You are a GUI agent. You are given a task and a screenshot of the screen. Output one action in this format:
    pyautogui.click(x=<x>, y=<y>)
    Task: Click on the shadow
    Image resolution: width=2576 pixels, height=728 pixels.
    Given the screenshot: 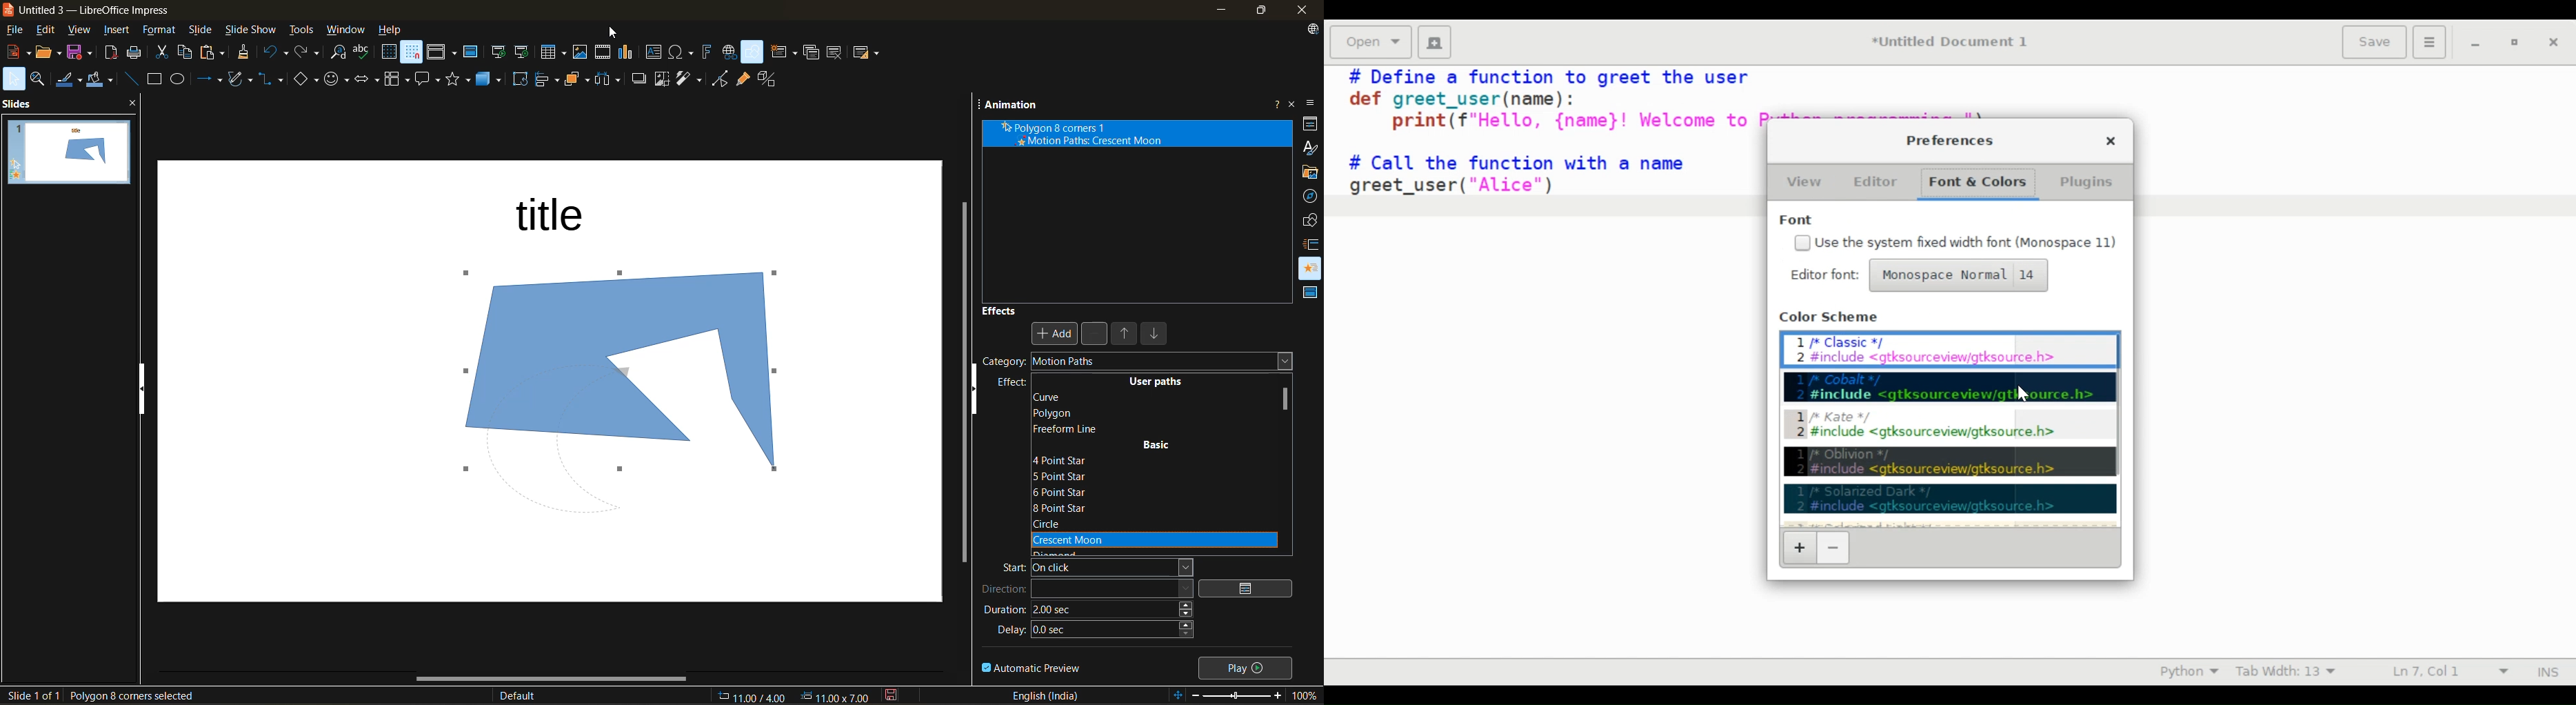 What is the action you would take?
    pyautogui.click(x=640, y=79)
    